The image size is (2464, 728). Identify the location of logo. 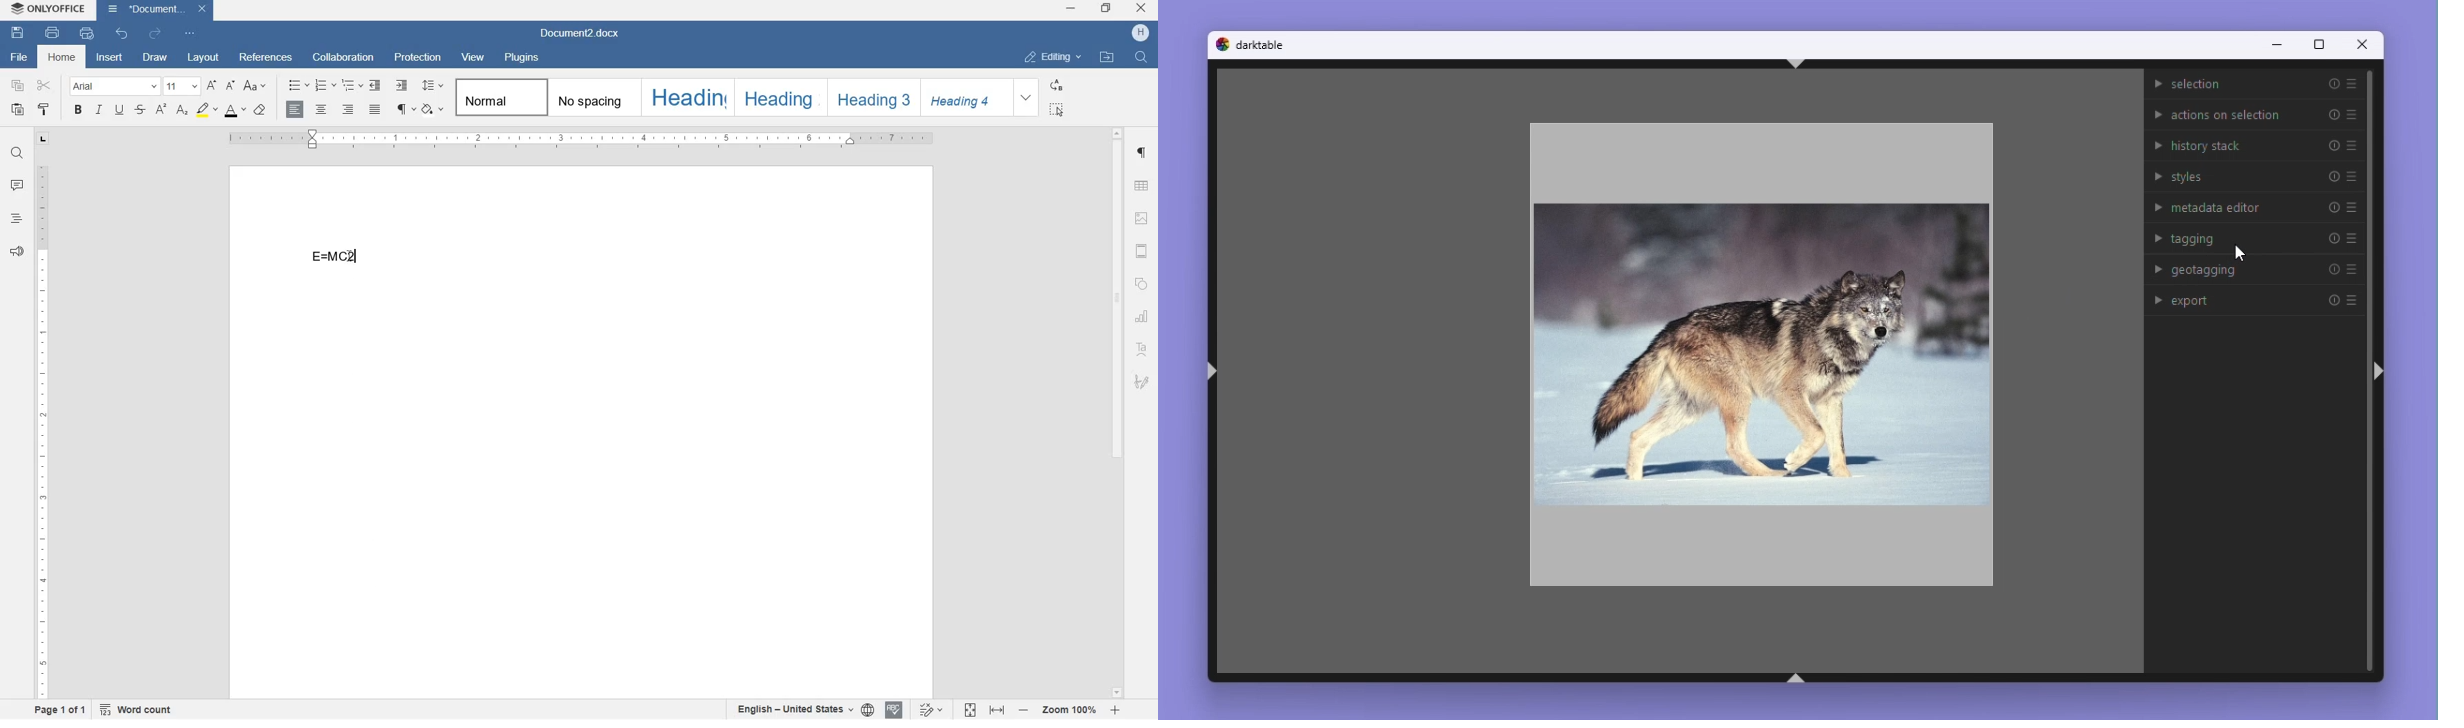
(1221, 44).